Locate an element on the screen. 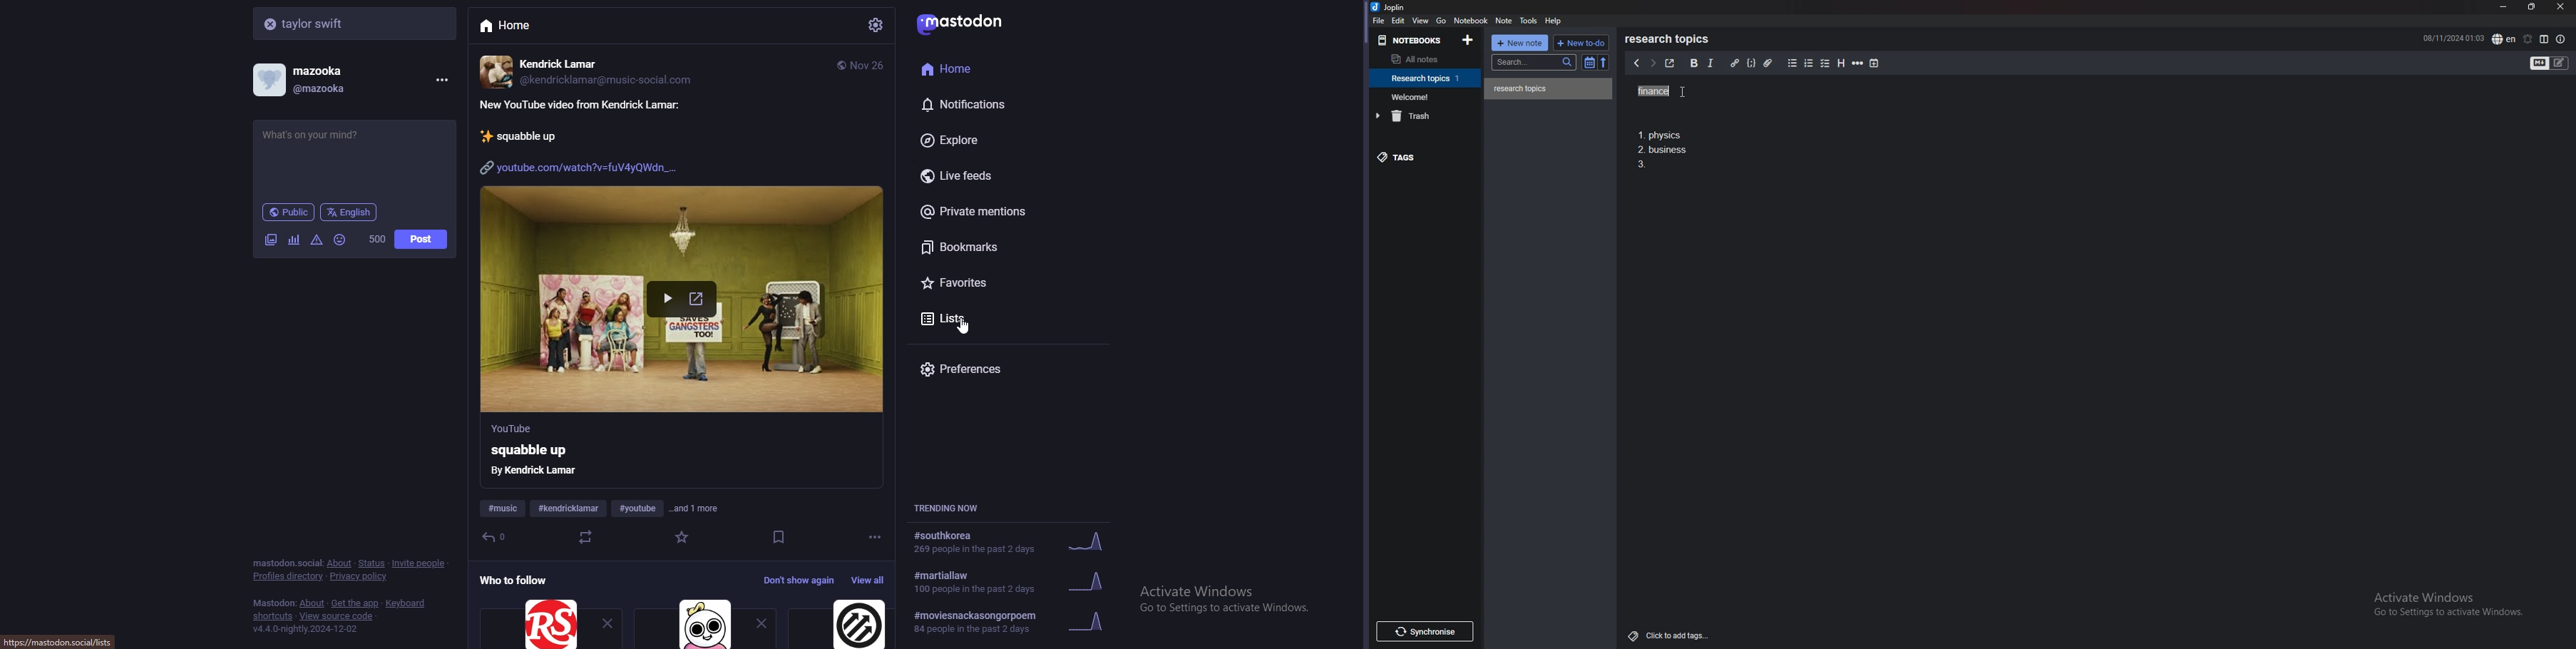  profiles directory is located at coordinates (289, 577).